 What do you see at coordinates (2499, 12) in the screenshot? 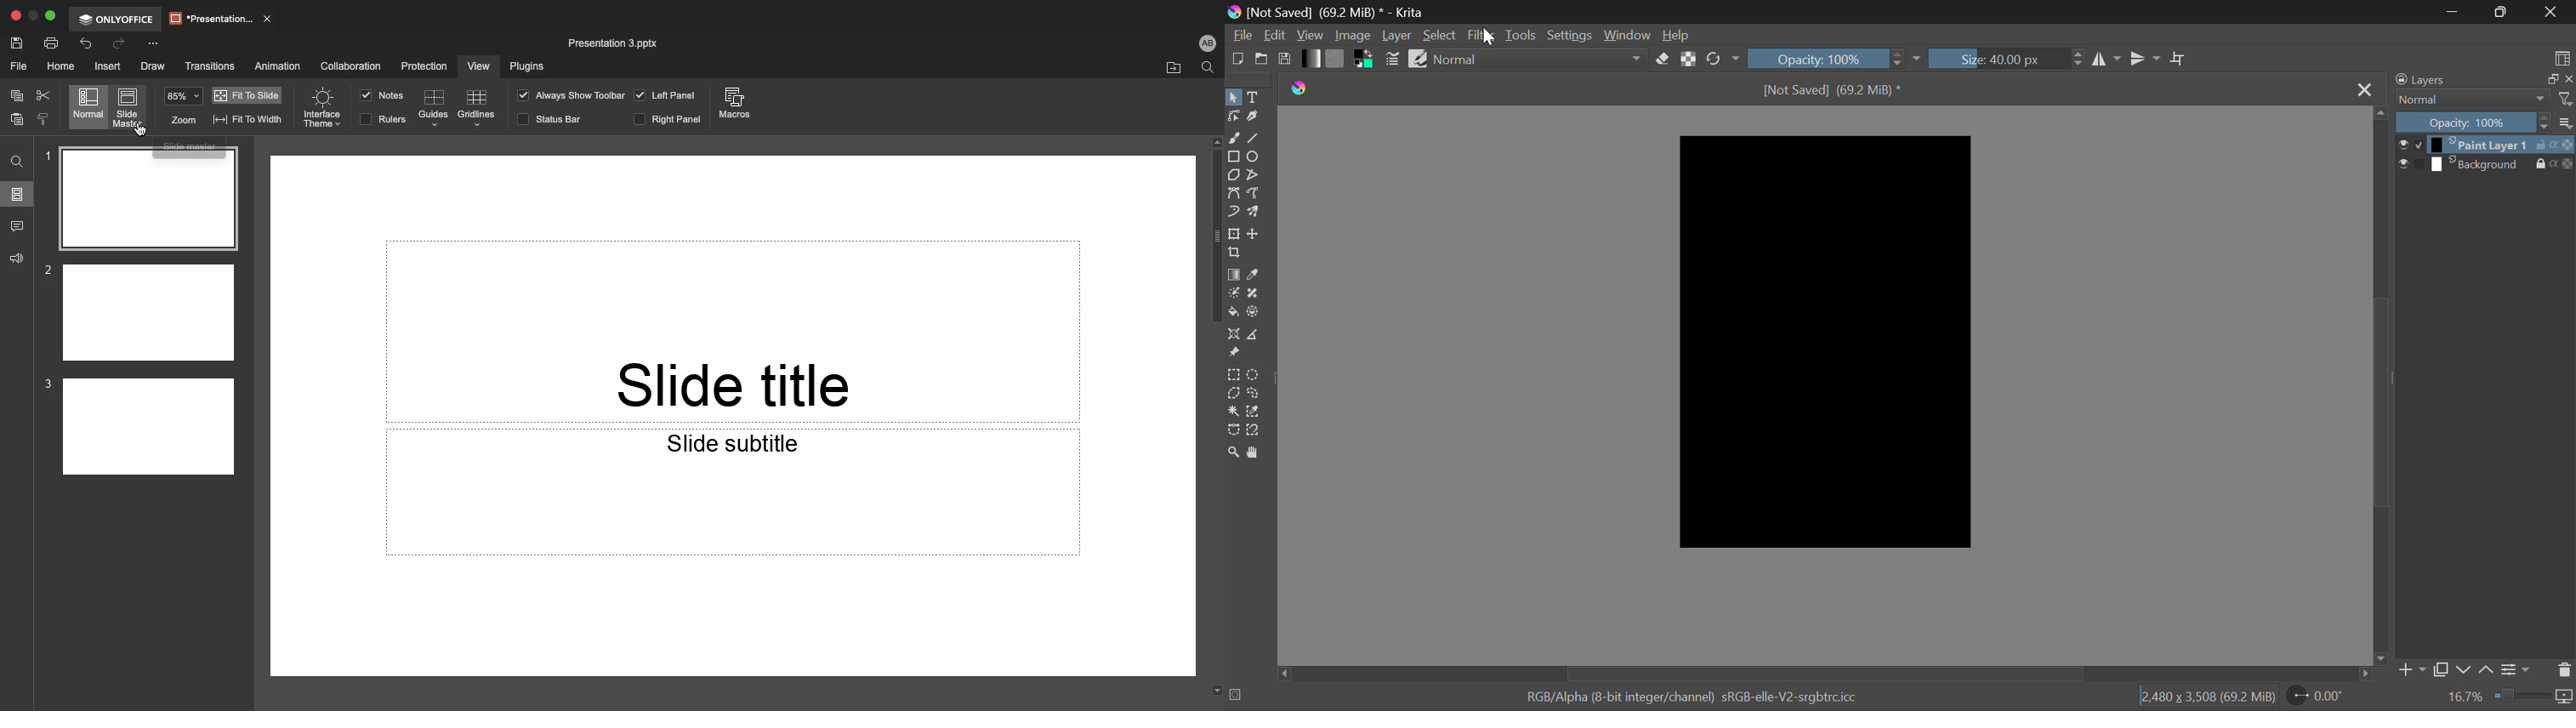
I see `Minimize` at bounding box center [2499, 12].